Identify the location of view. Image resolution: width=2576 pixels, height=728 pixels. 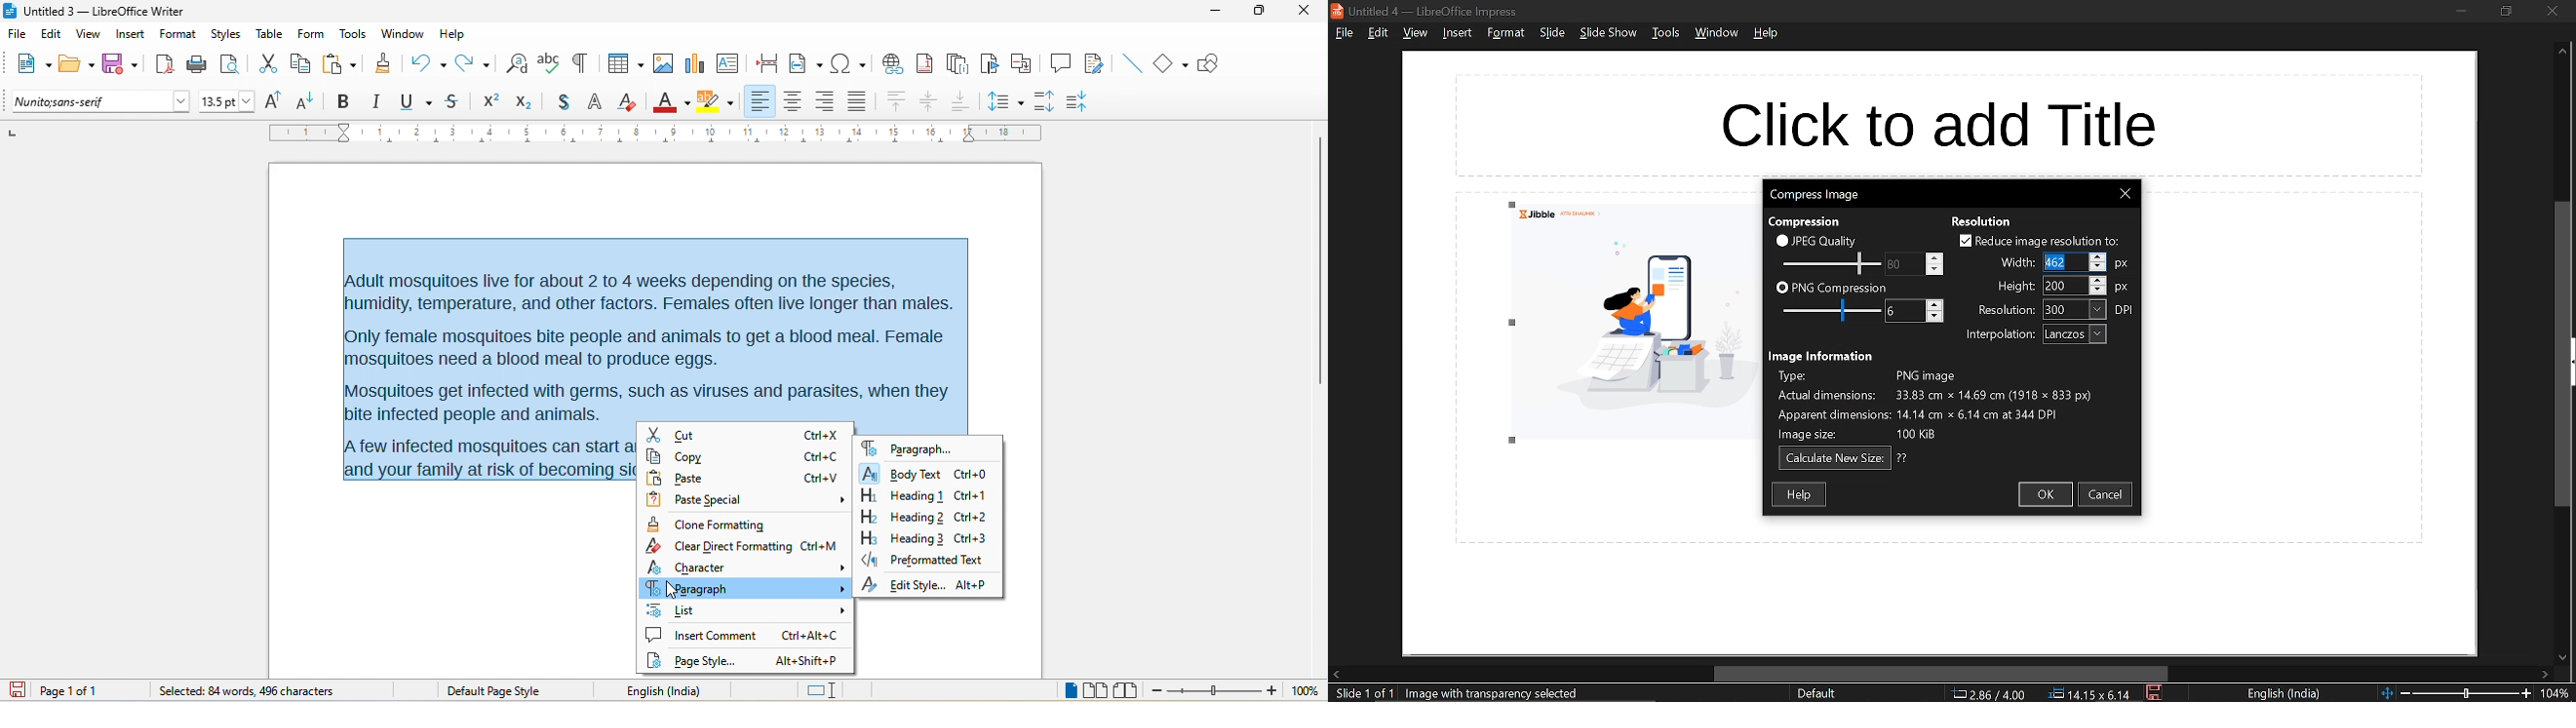
(1415, 34).